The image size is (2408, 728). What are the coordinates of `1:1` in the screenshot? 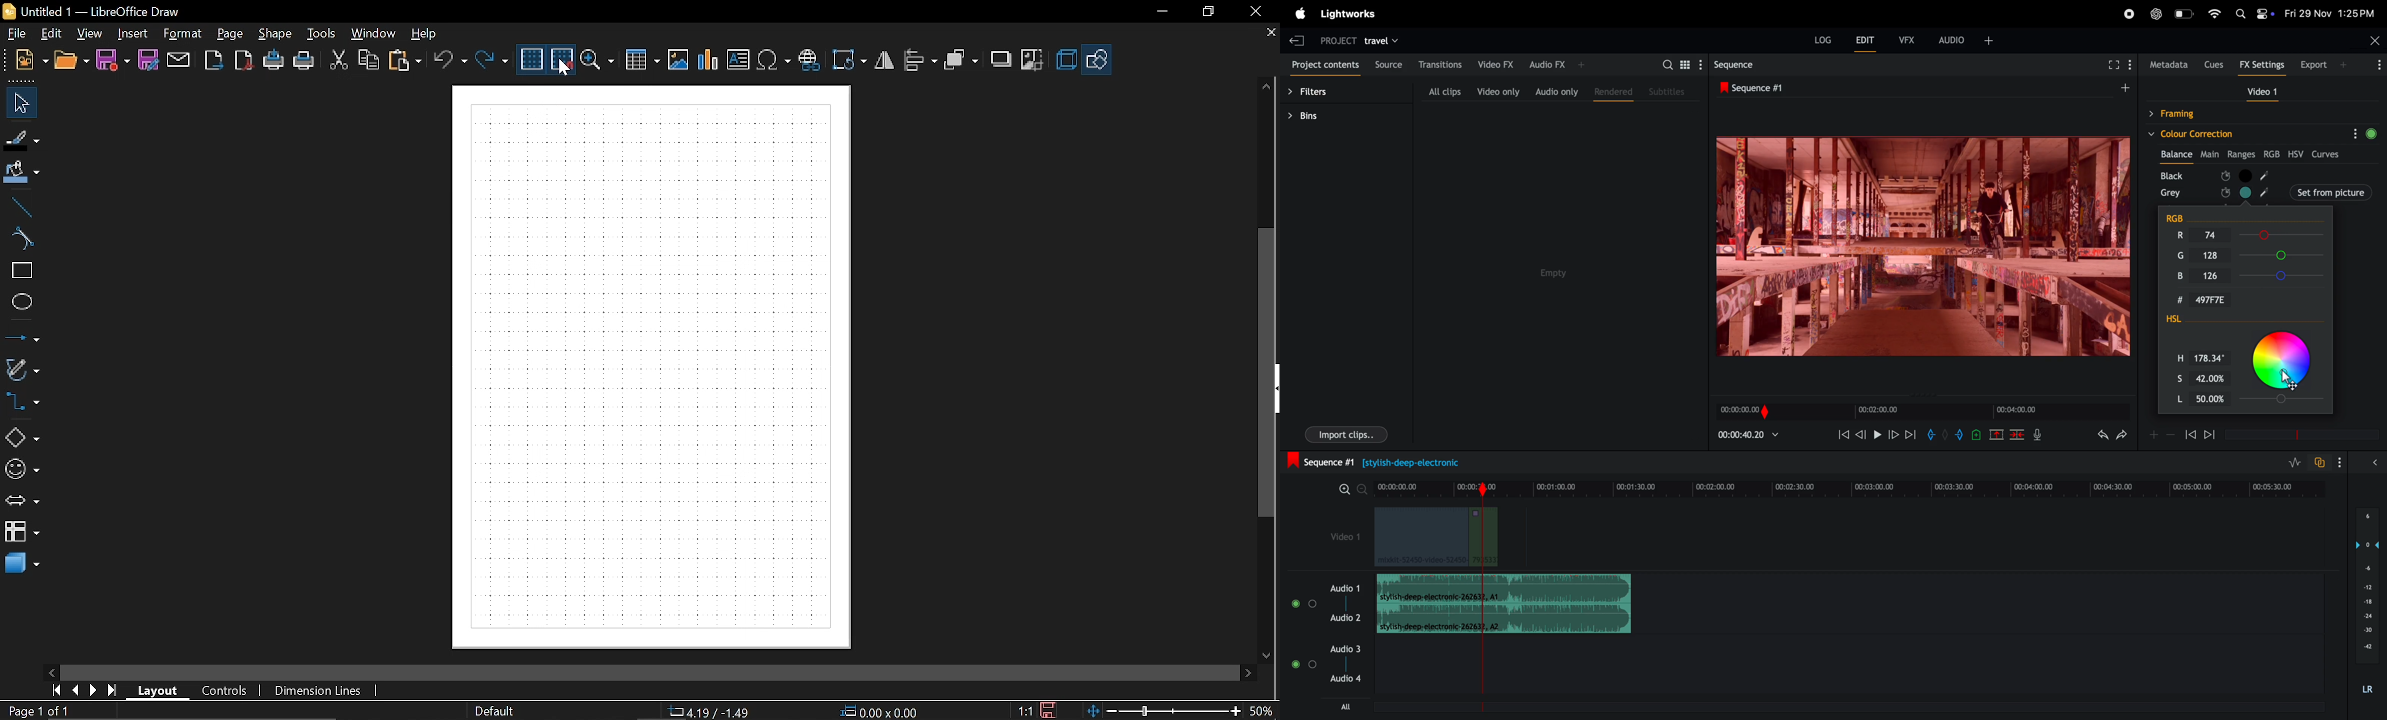 It's located at (1026, 710).